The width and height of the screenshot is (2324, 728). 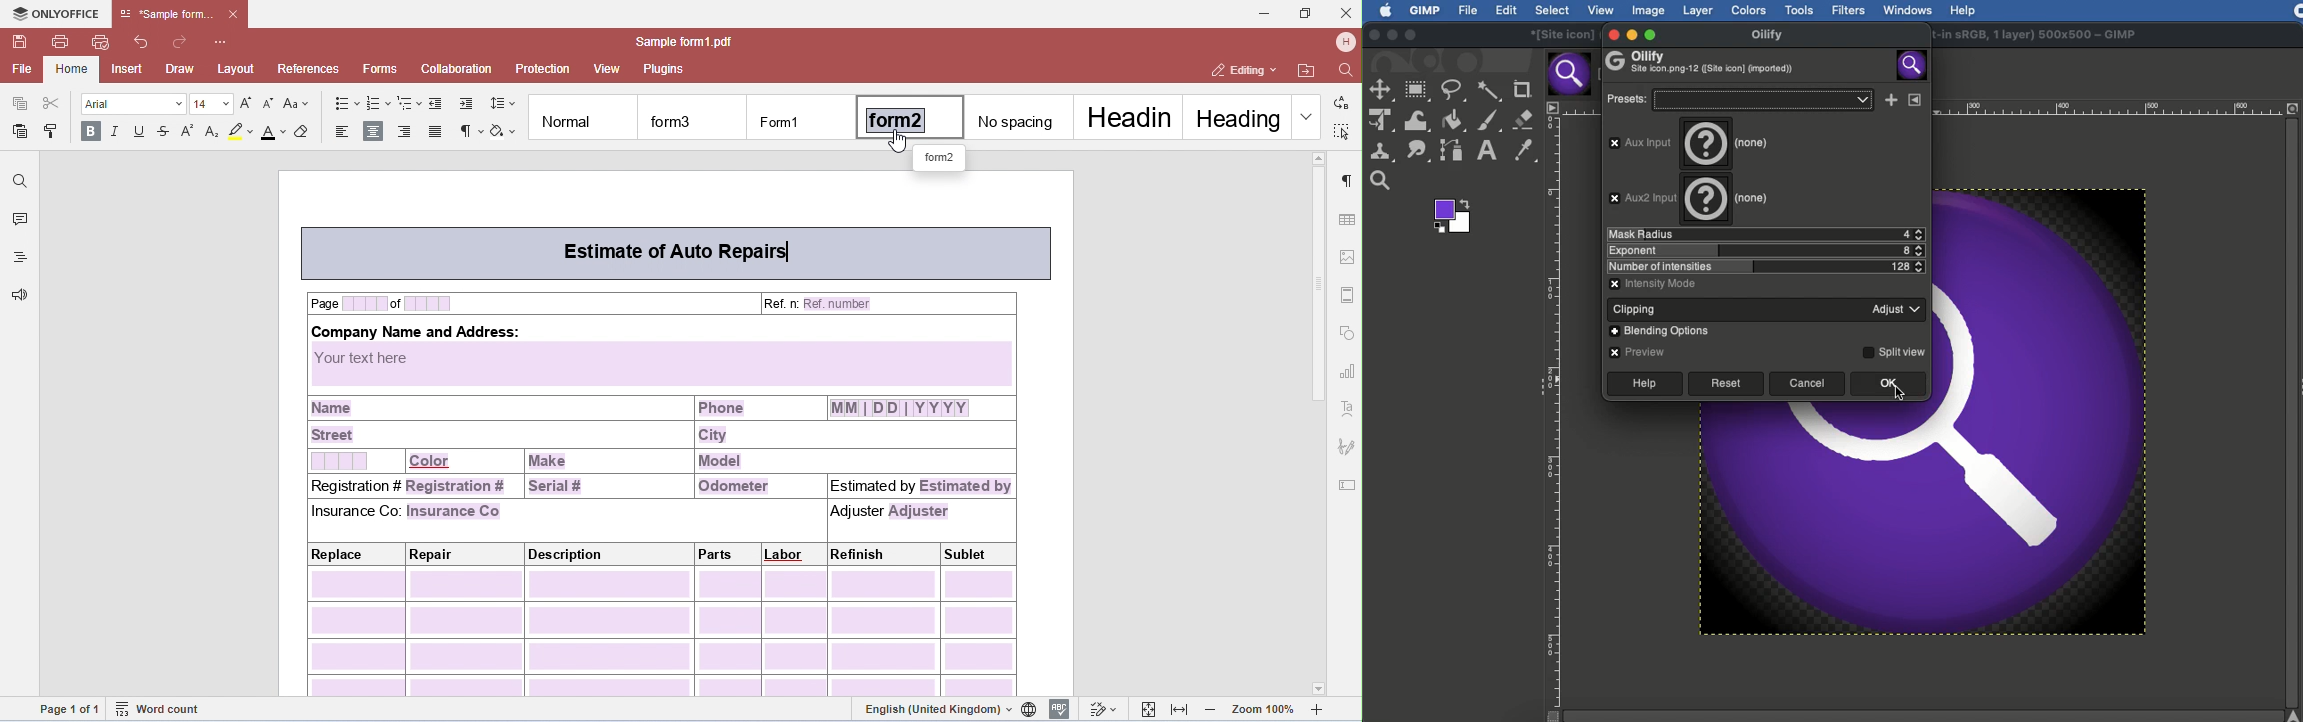 I want to click on , so click(x=1554, y=412).